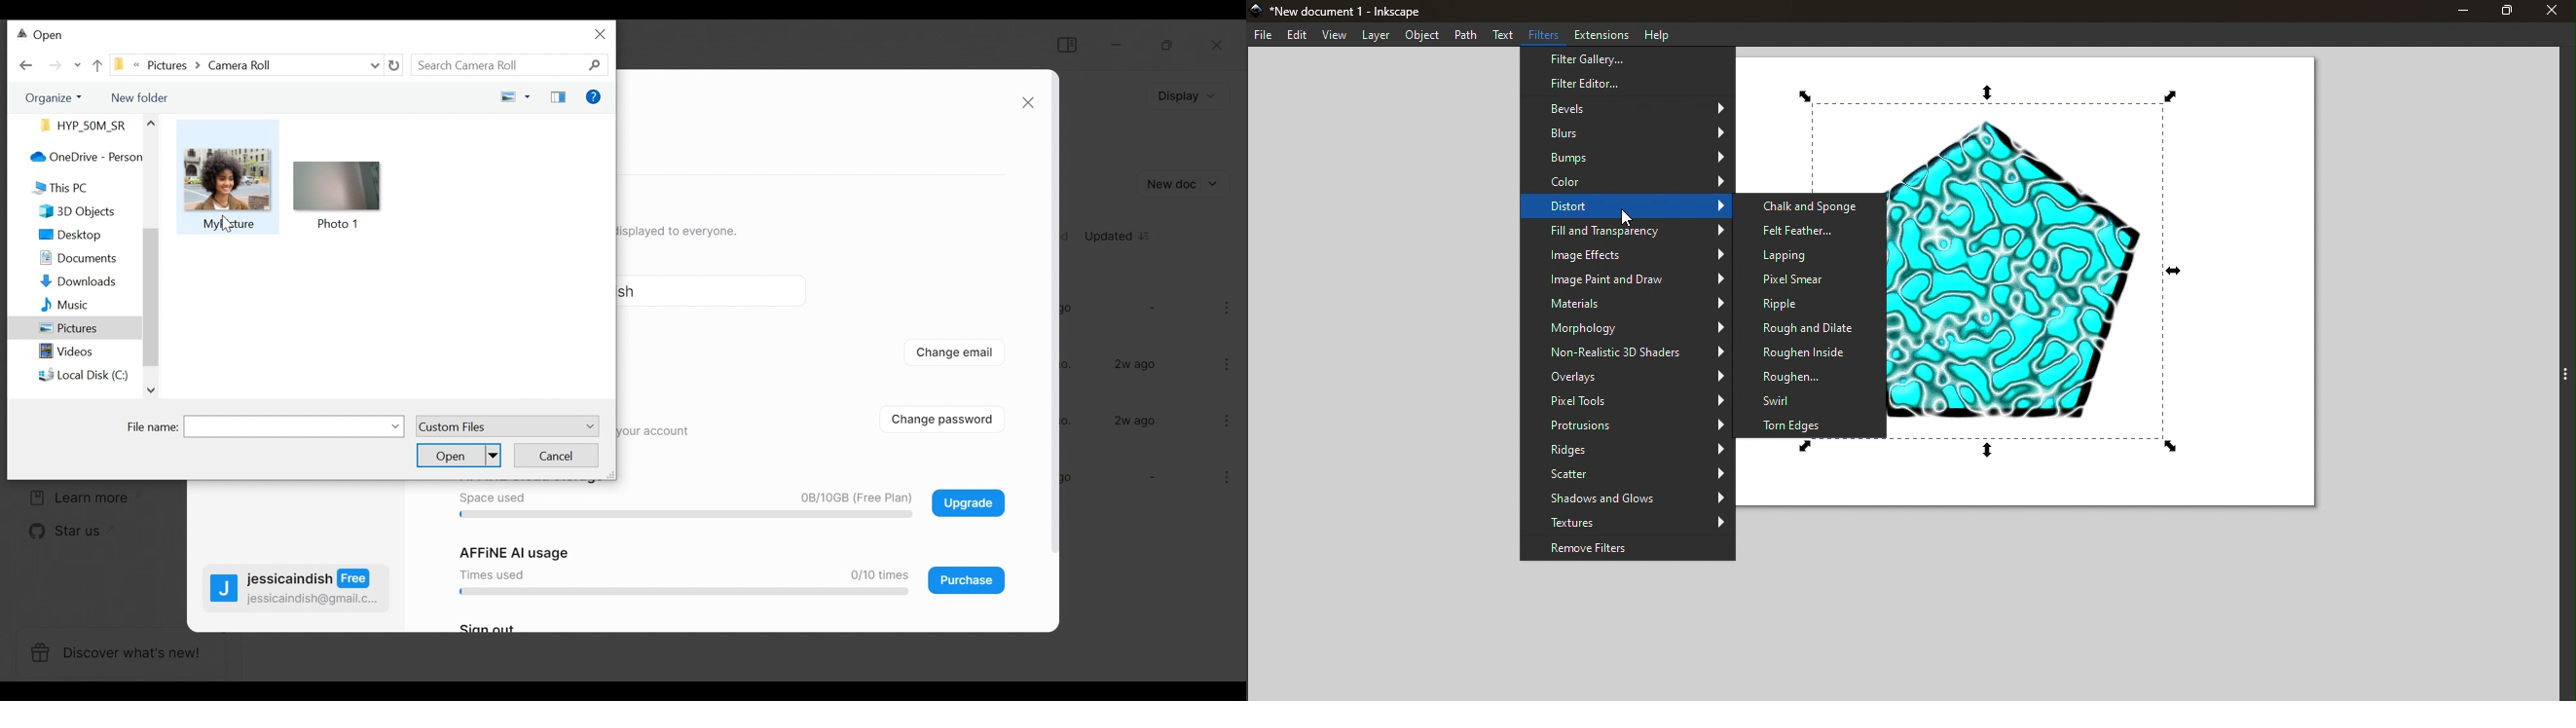 The height and width of the screenshot is (728, 2576). I want to click on Swirl, so click(1811, 399).